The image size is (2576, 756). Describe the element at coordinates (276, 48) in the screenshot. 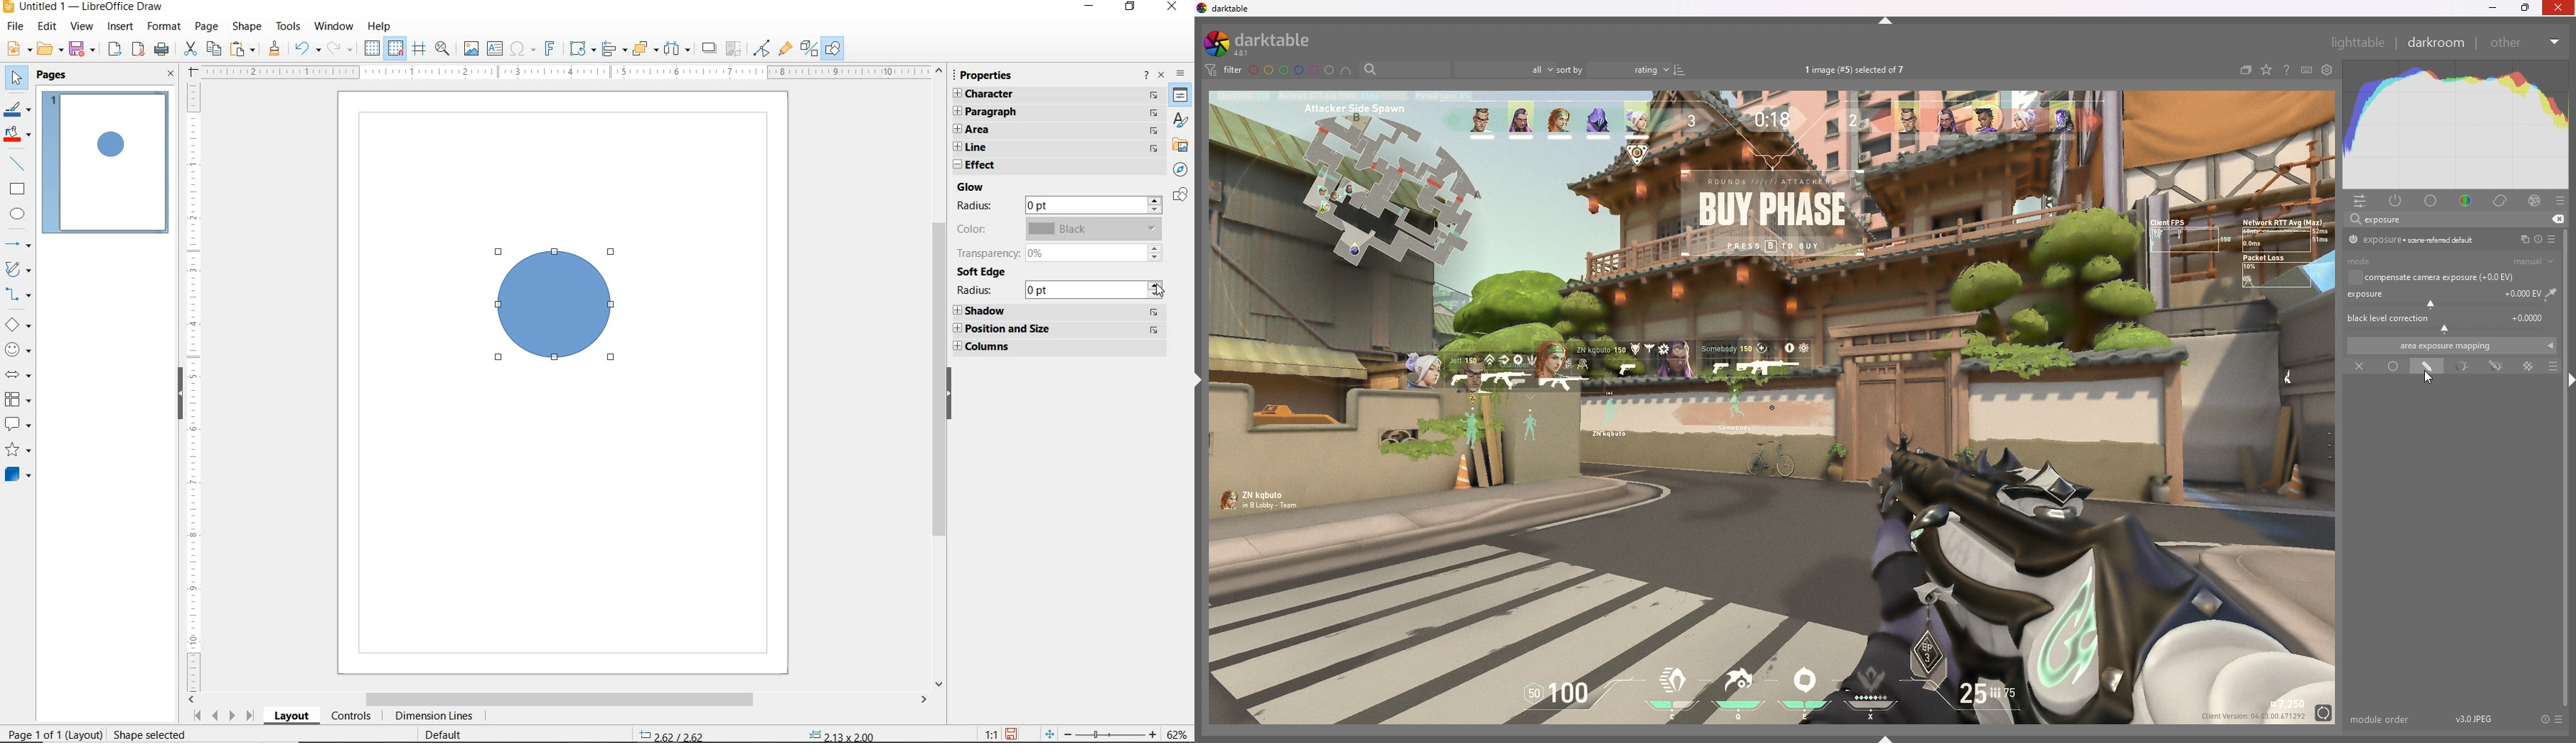

I see `CLONE FORMATTING` at that location.